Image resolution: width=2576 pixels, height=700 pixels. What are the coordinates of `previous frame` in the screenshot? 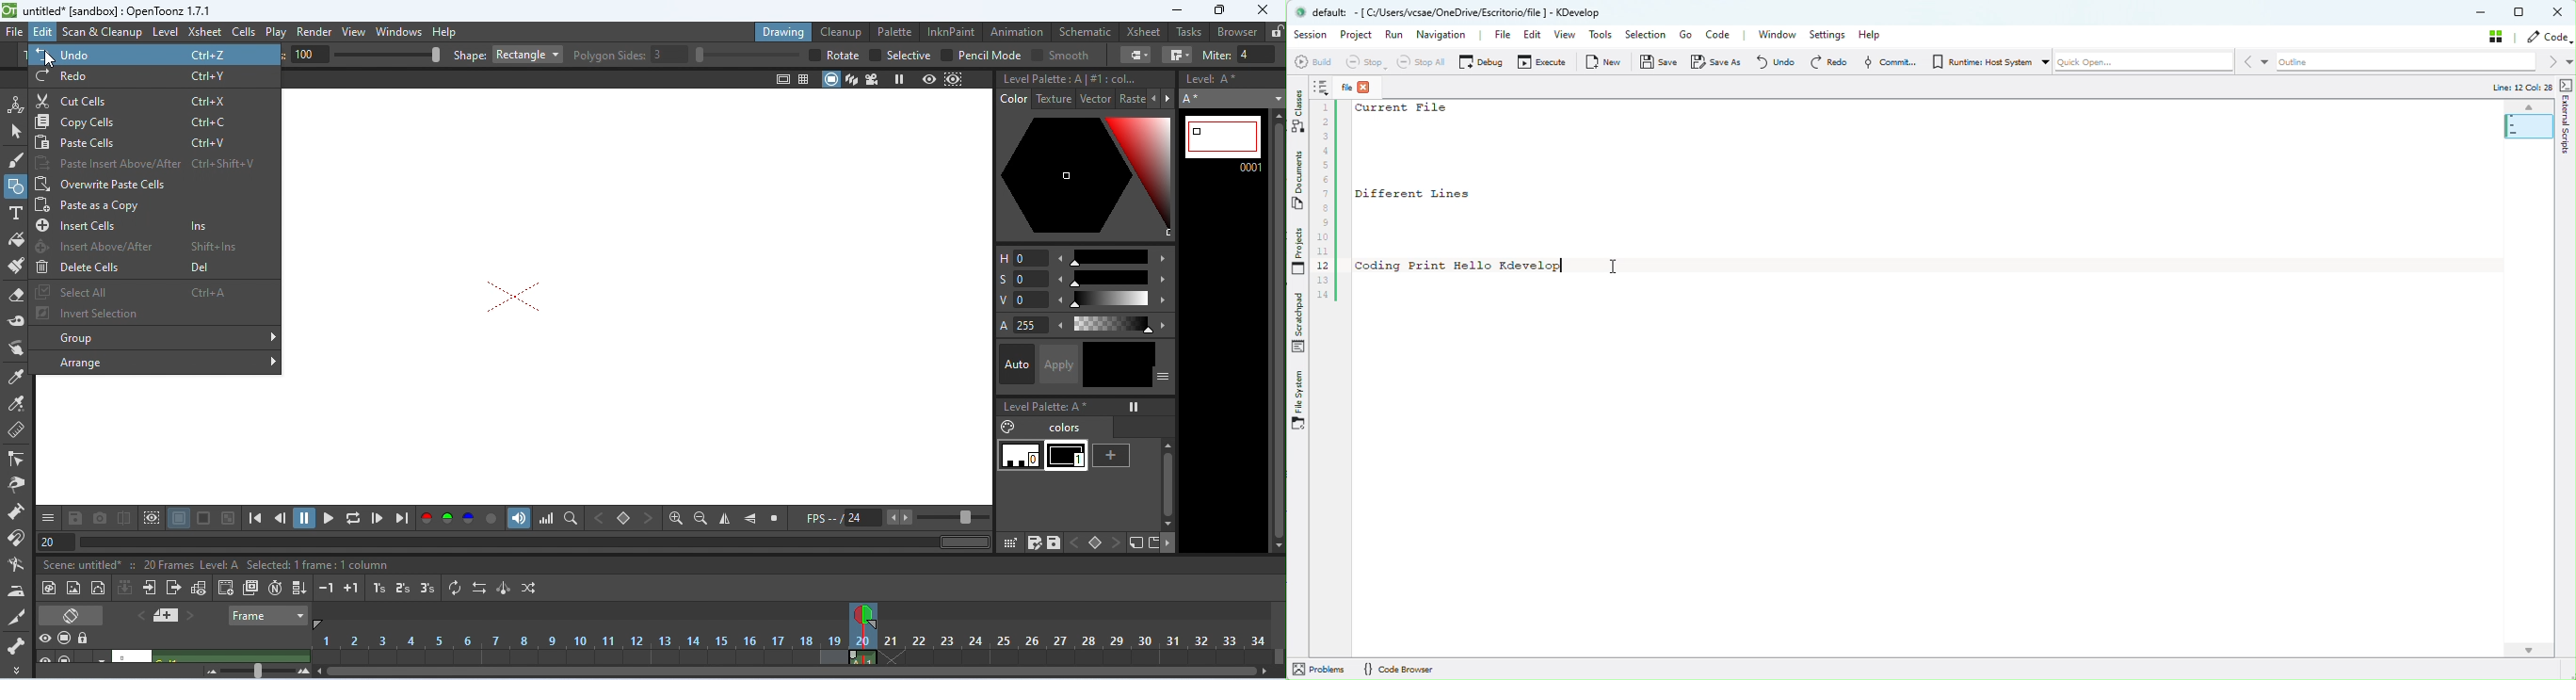 It's located at (279, 519).